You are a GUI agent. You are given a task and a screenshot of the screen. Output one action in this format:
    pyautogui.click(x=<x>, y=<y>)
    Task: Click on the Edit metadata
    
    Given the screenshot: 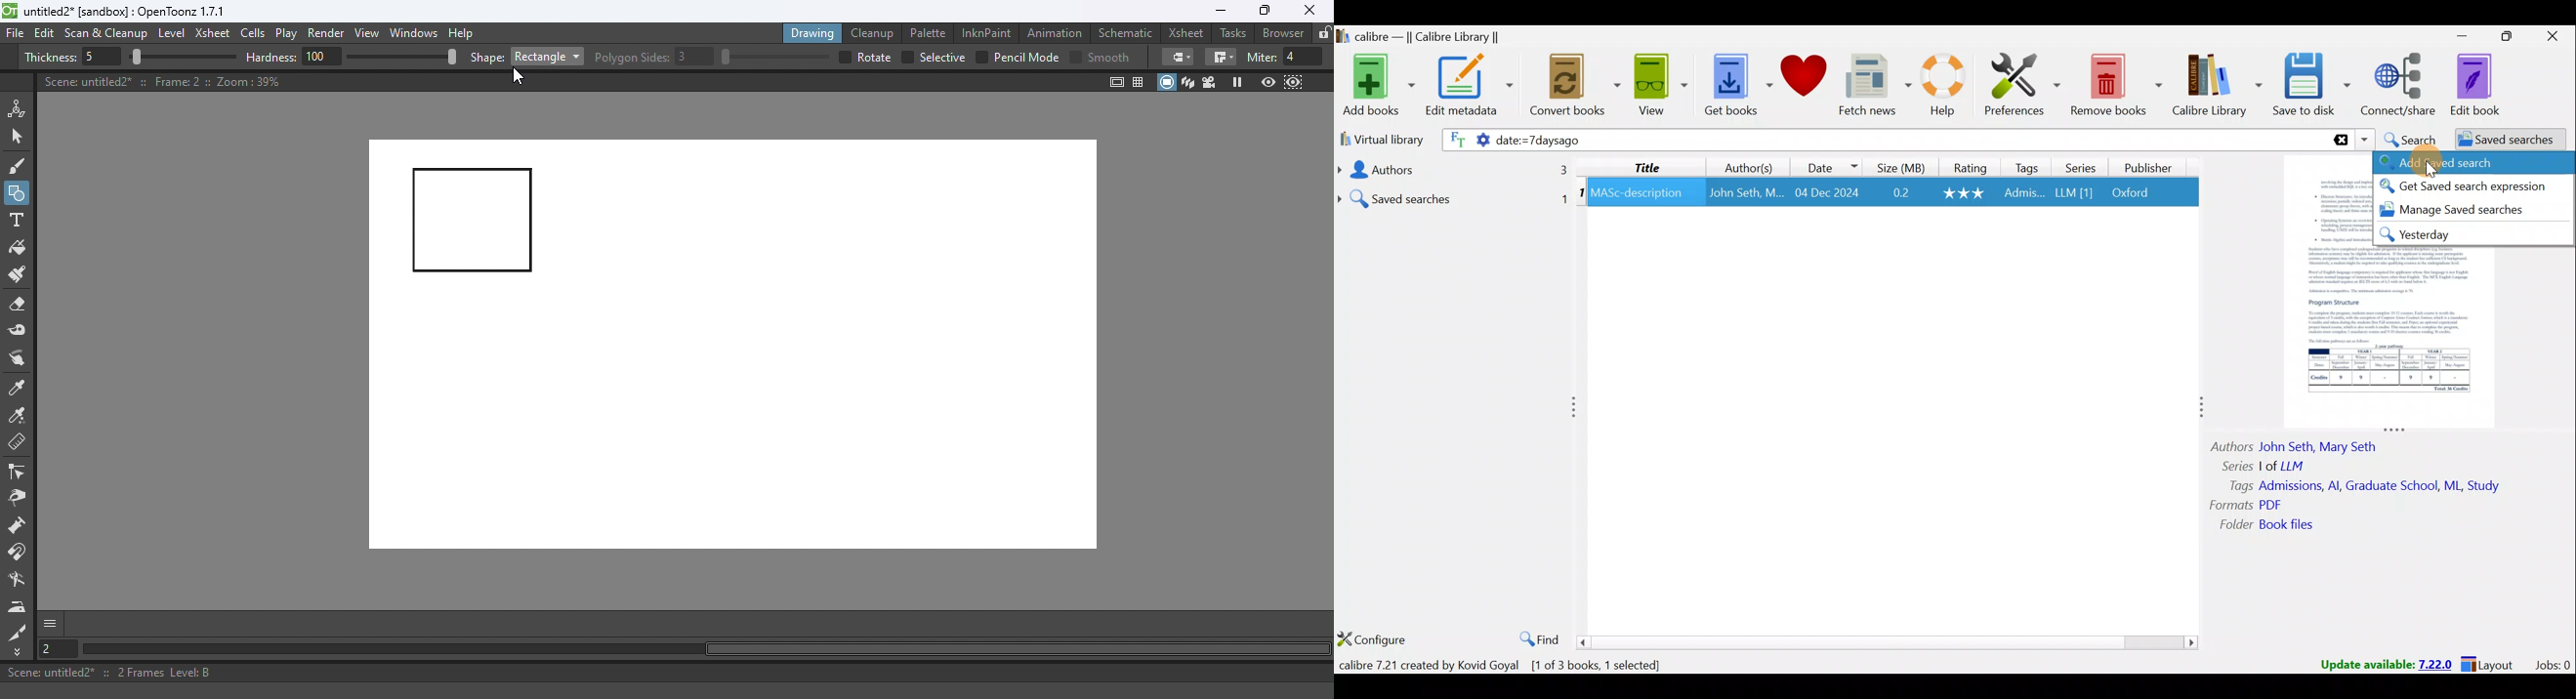 What is the action you would take?
    pyautogui.click(x=1472, y=87)
    